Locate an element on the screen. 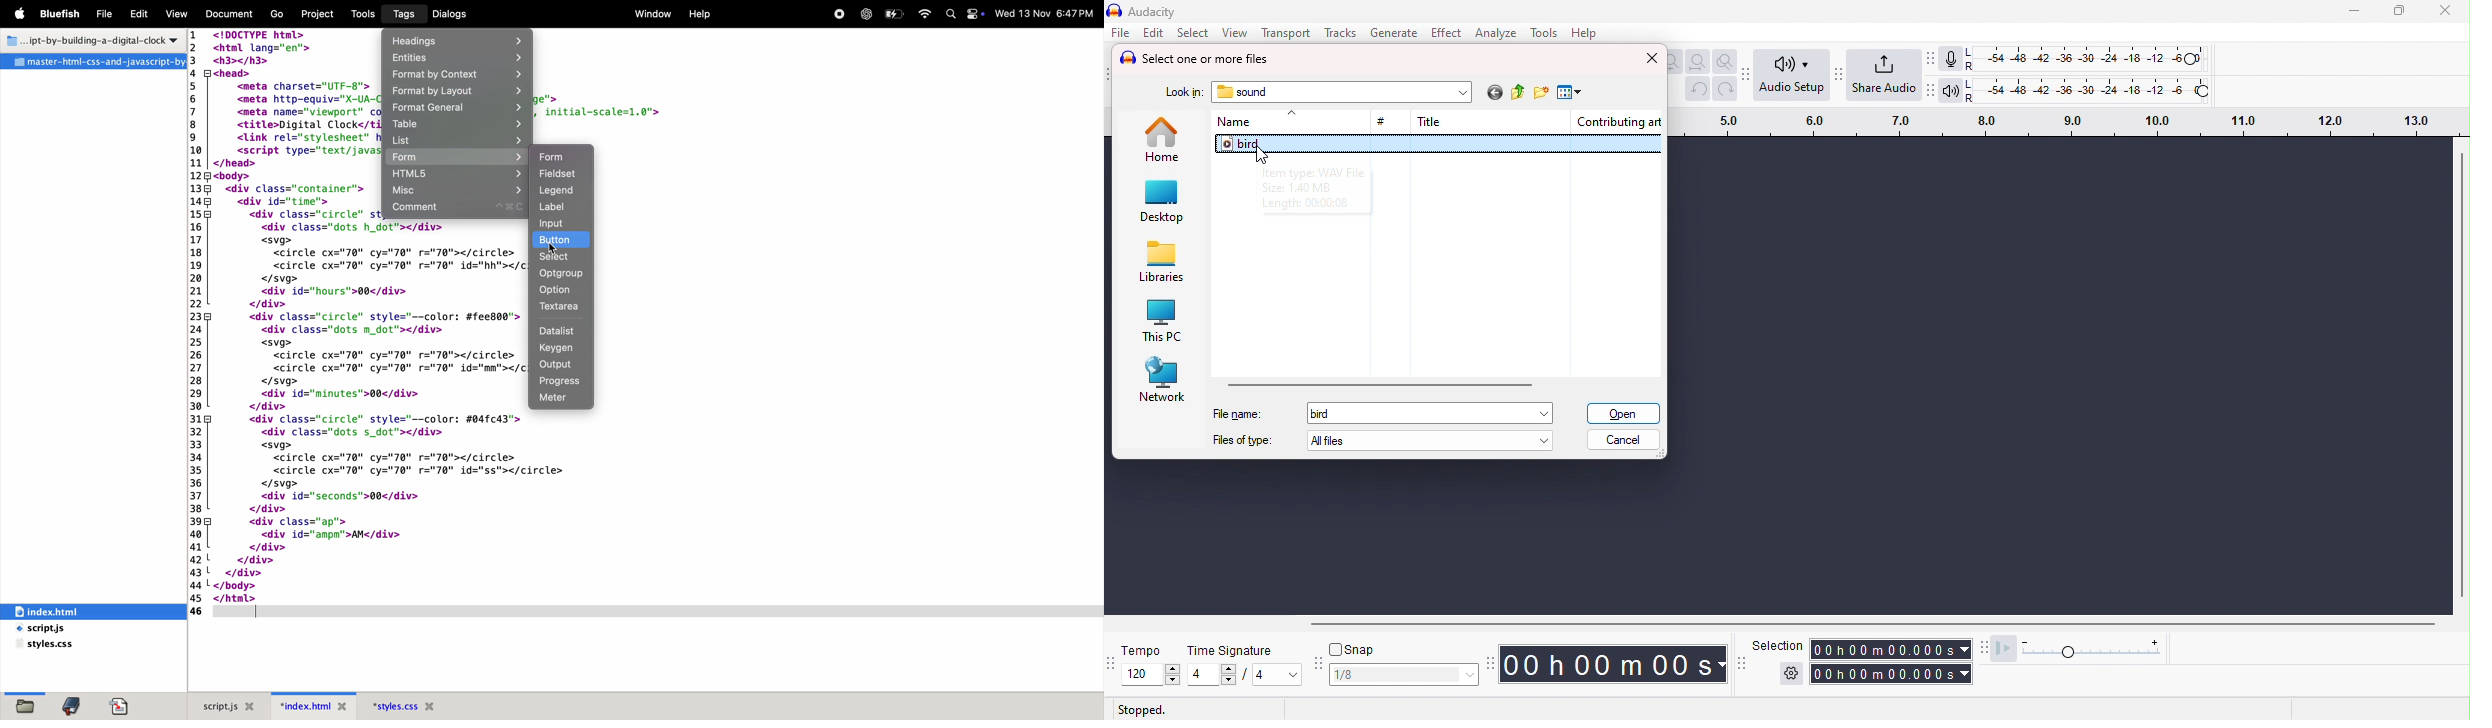 Image resolution: width=2492 pixels, height=728 pixels. cancel is located at coordinates (1624, 440).